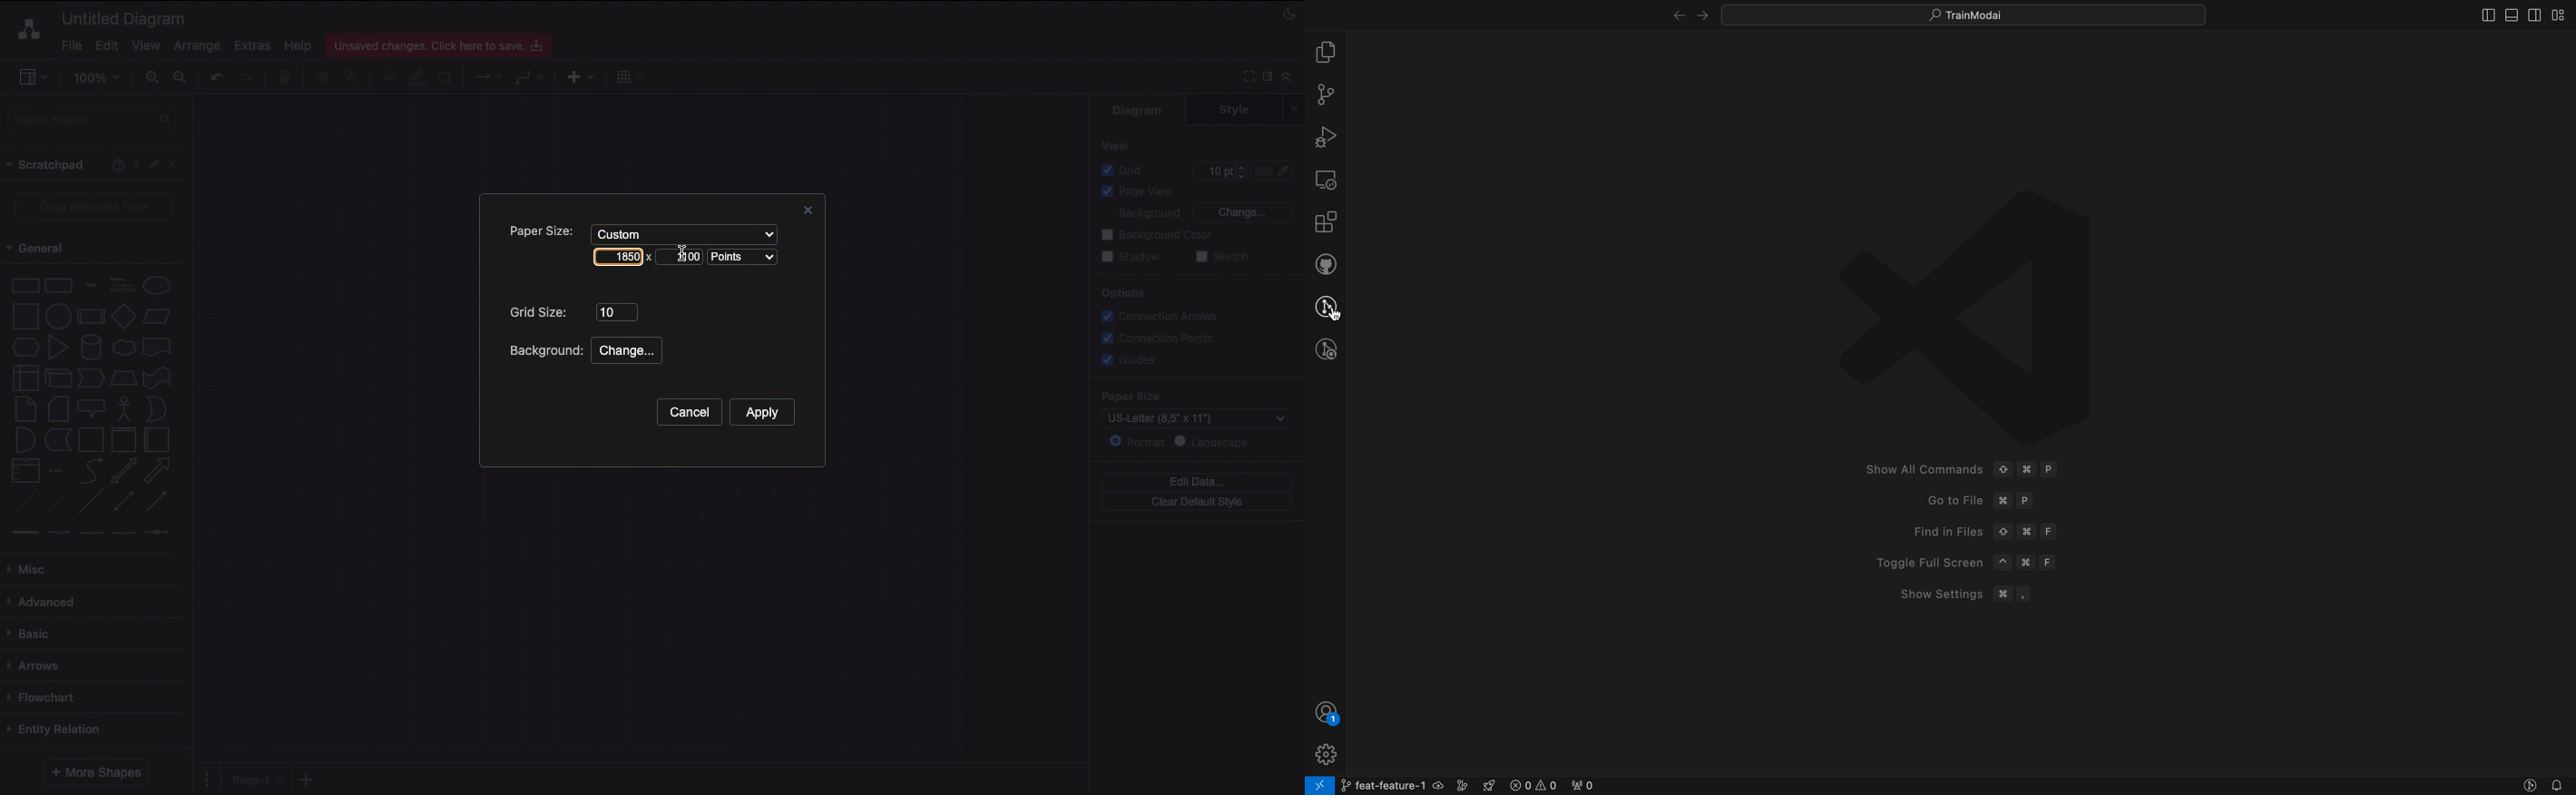 The height and width of the screenshot is (812, 2576). What do you see at coordinates (288, 78) in the screenshot?
I see `Trash` at bounding box center [288, 78].